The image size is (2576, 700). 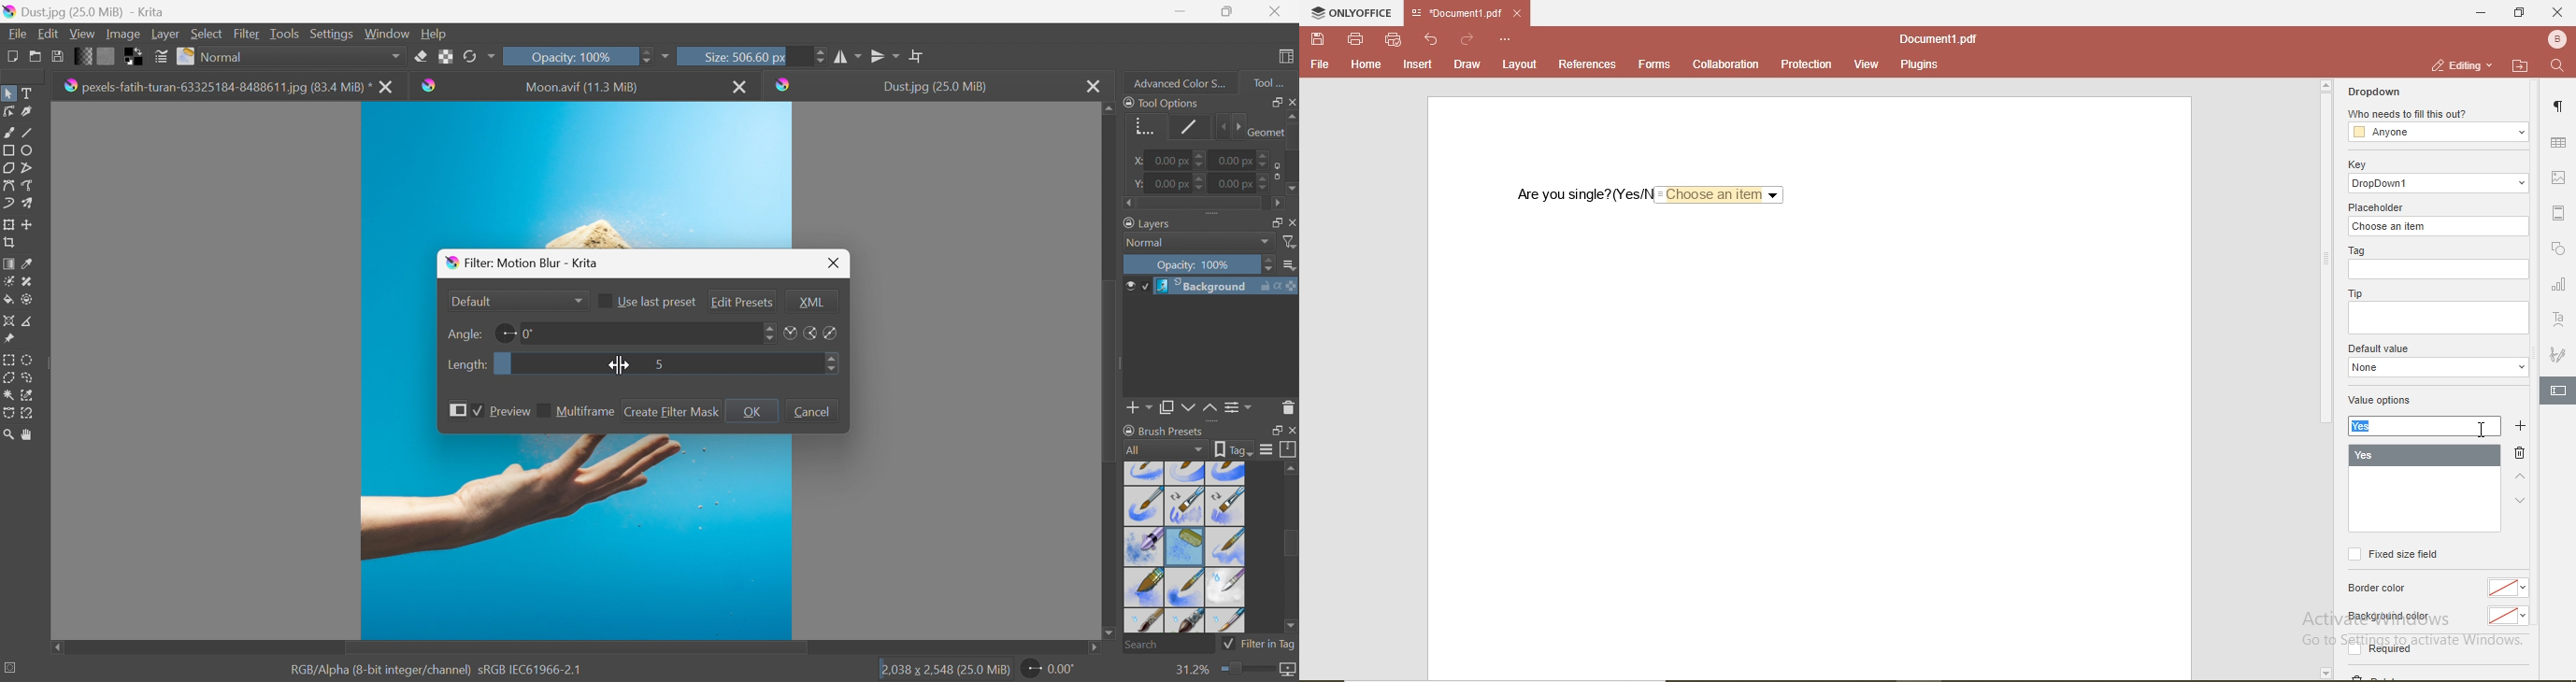 What do you see at coordinates (1272, 221) in the screenshot?
I see `Layers` at bounding box center [1272, 221].